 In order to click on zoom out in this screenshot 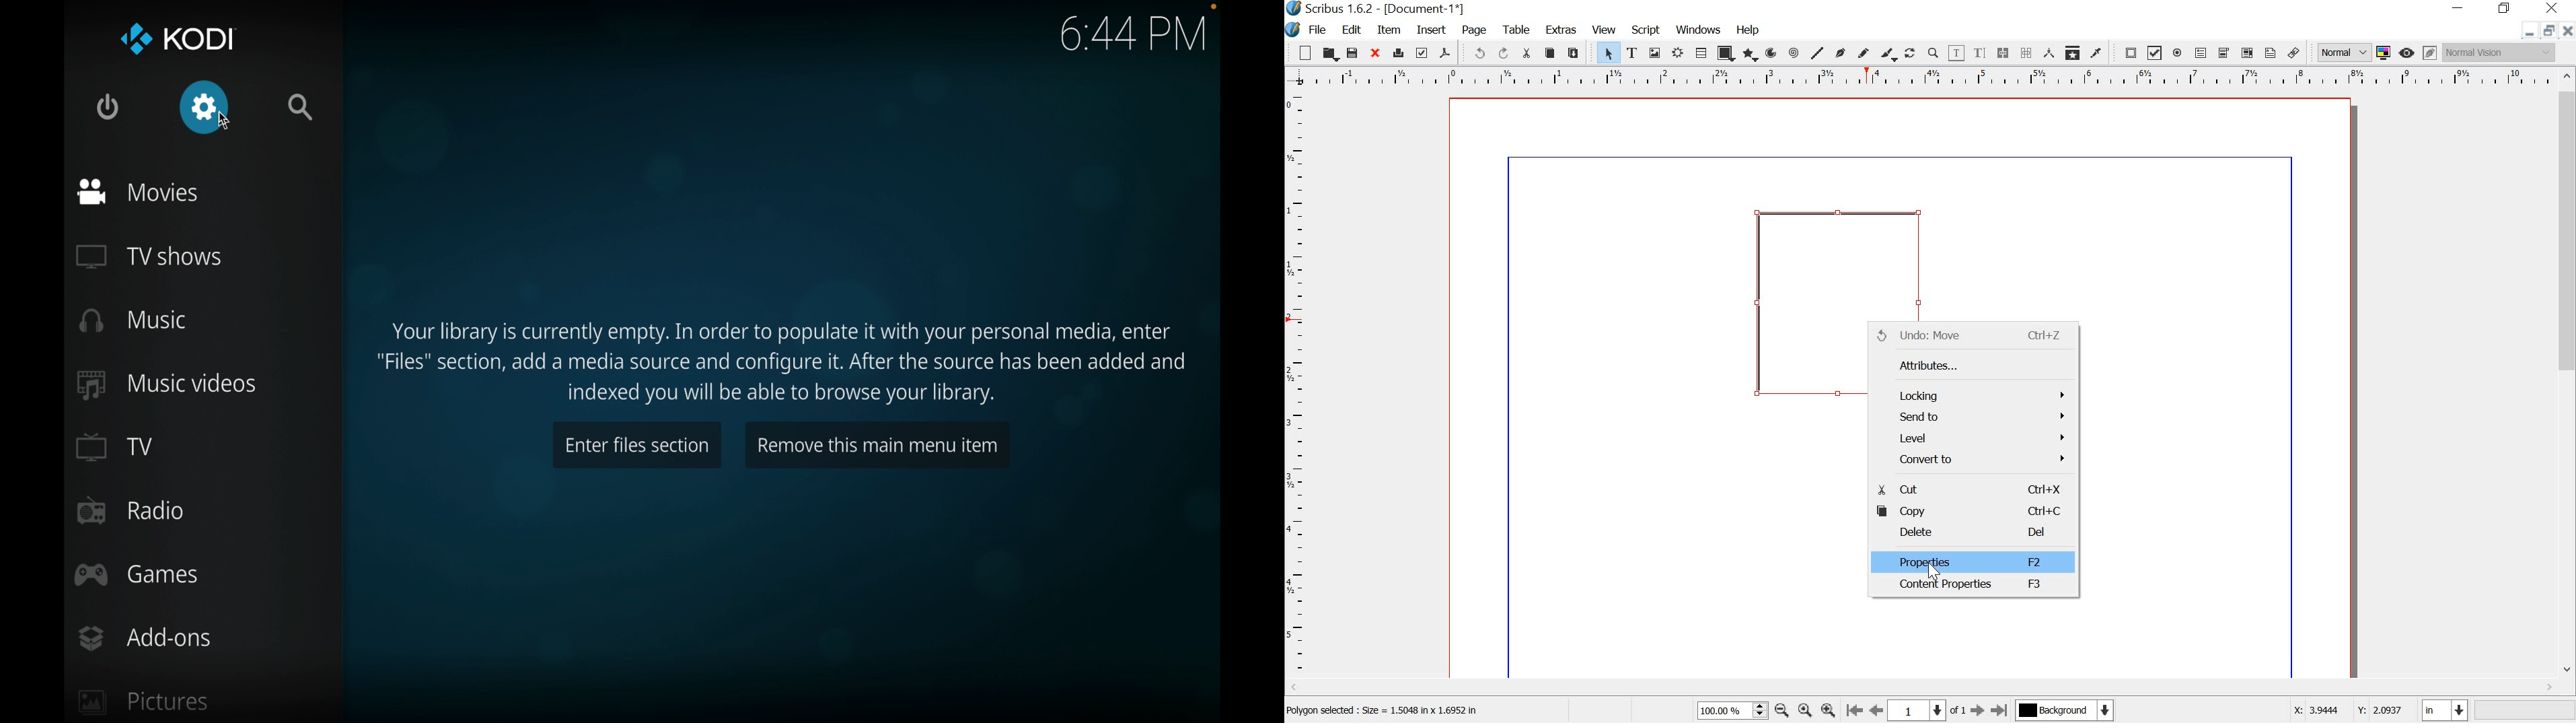, I will do `click(1781, 710)`.